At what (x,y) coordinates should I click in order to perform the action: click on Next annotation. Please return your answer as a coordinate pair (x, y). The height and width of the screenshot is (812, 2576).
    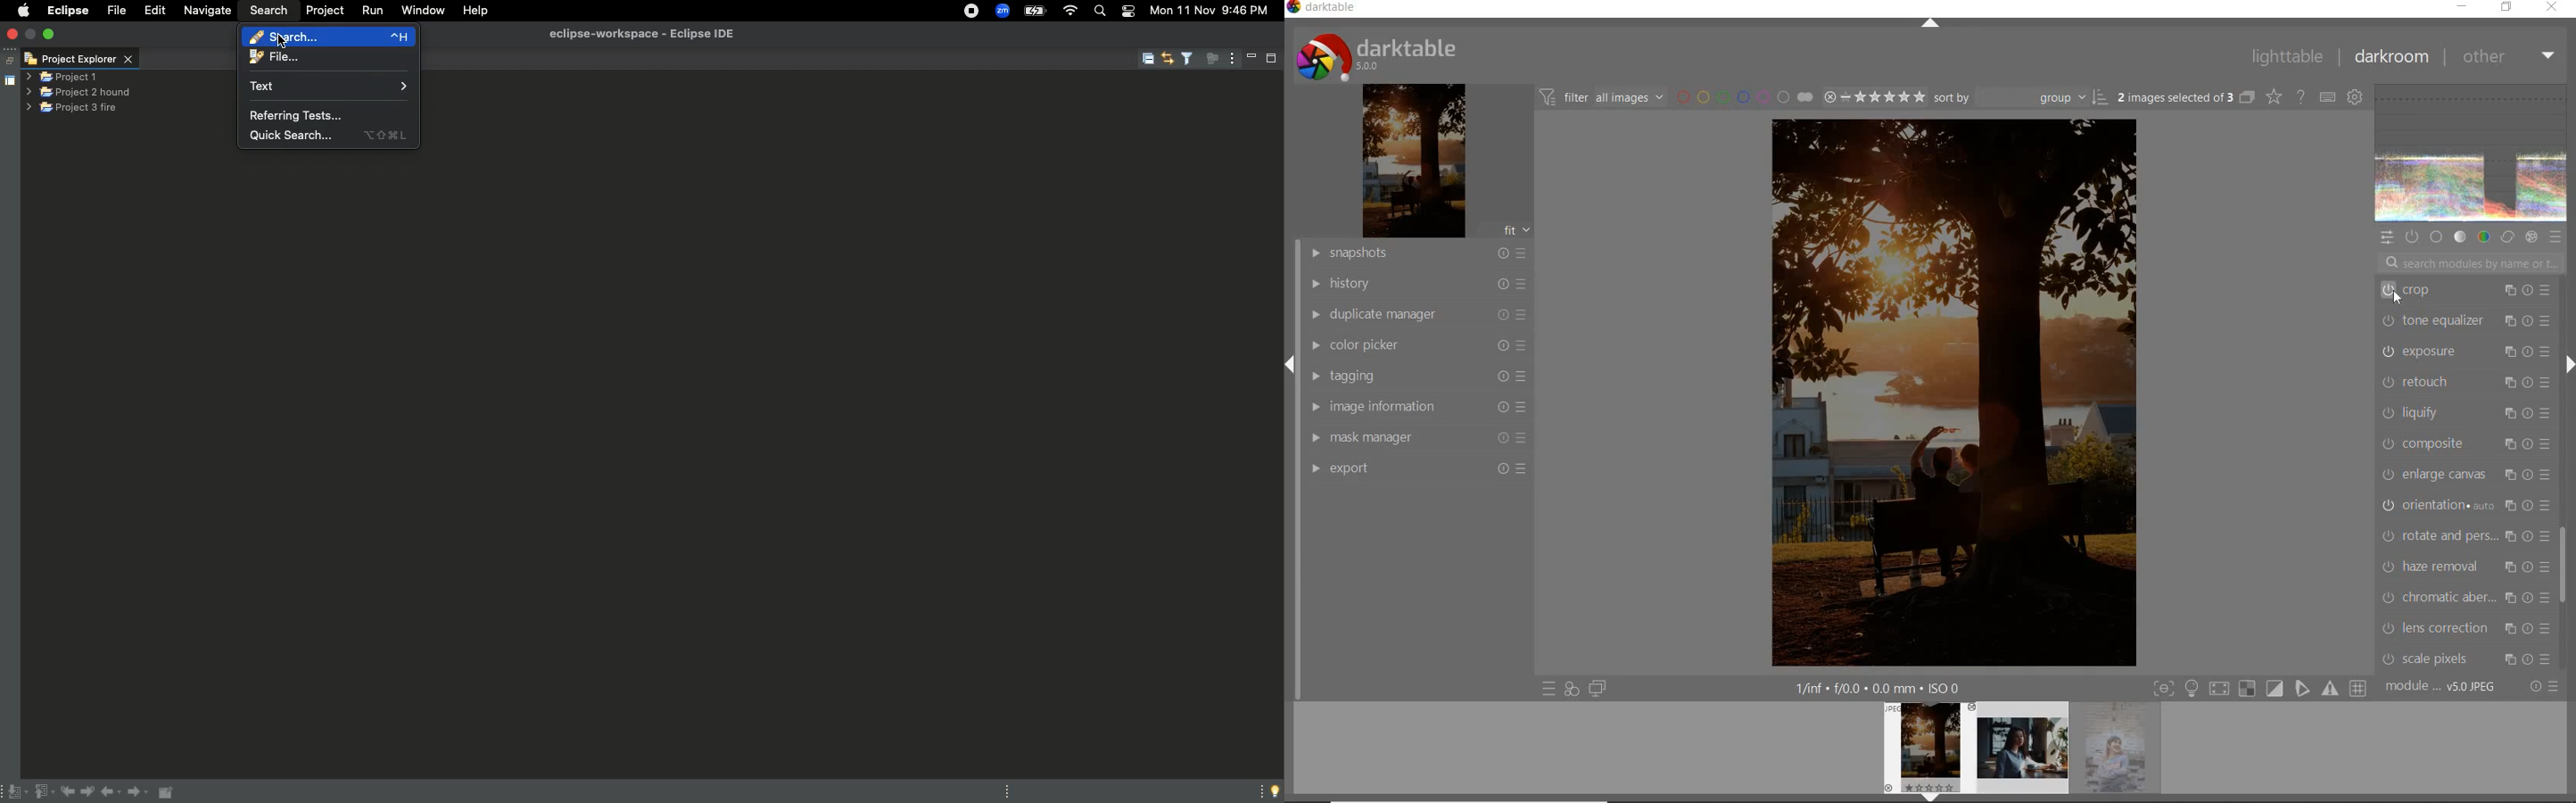
    Looking at the image, I should click on (15, 792).